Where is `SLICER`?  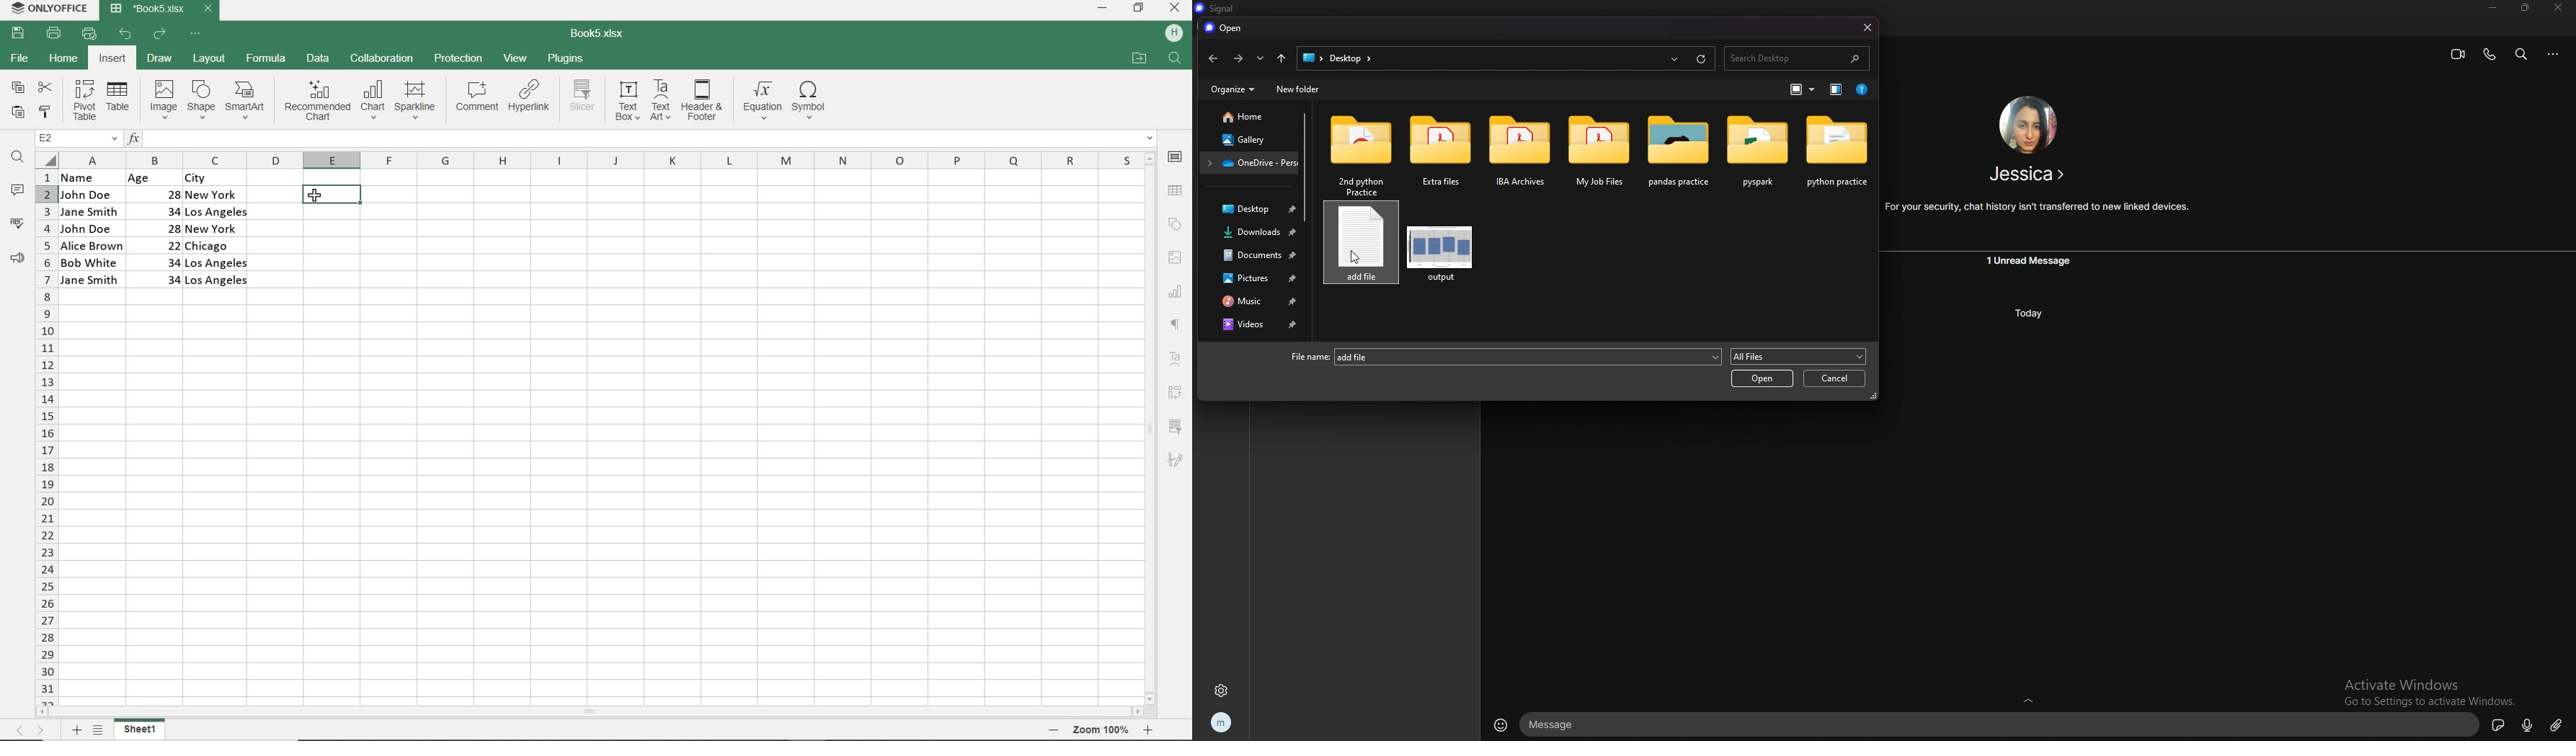
SLICER is located at coordinates (583, 101).